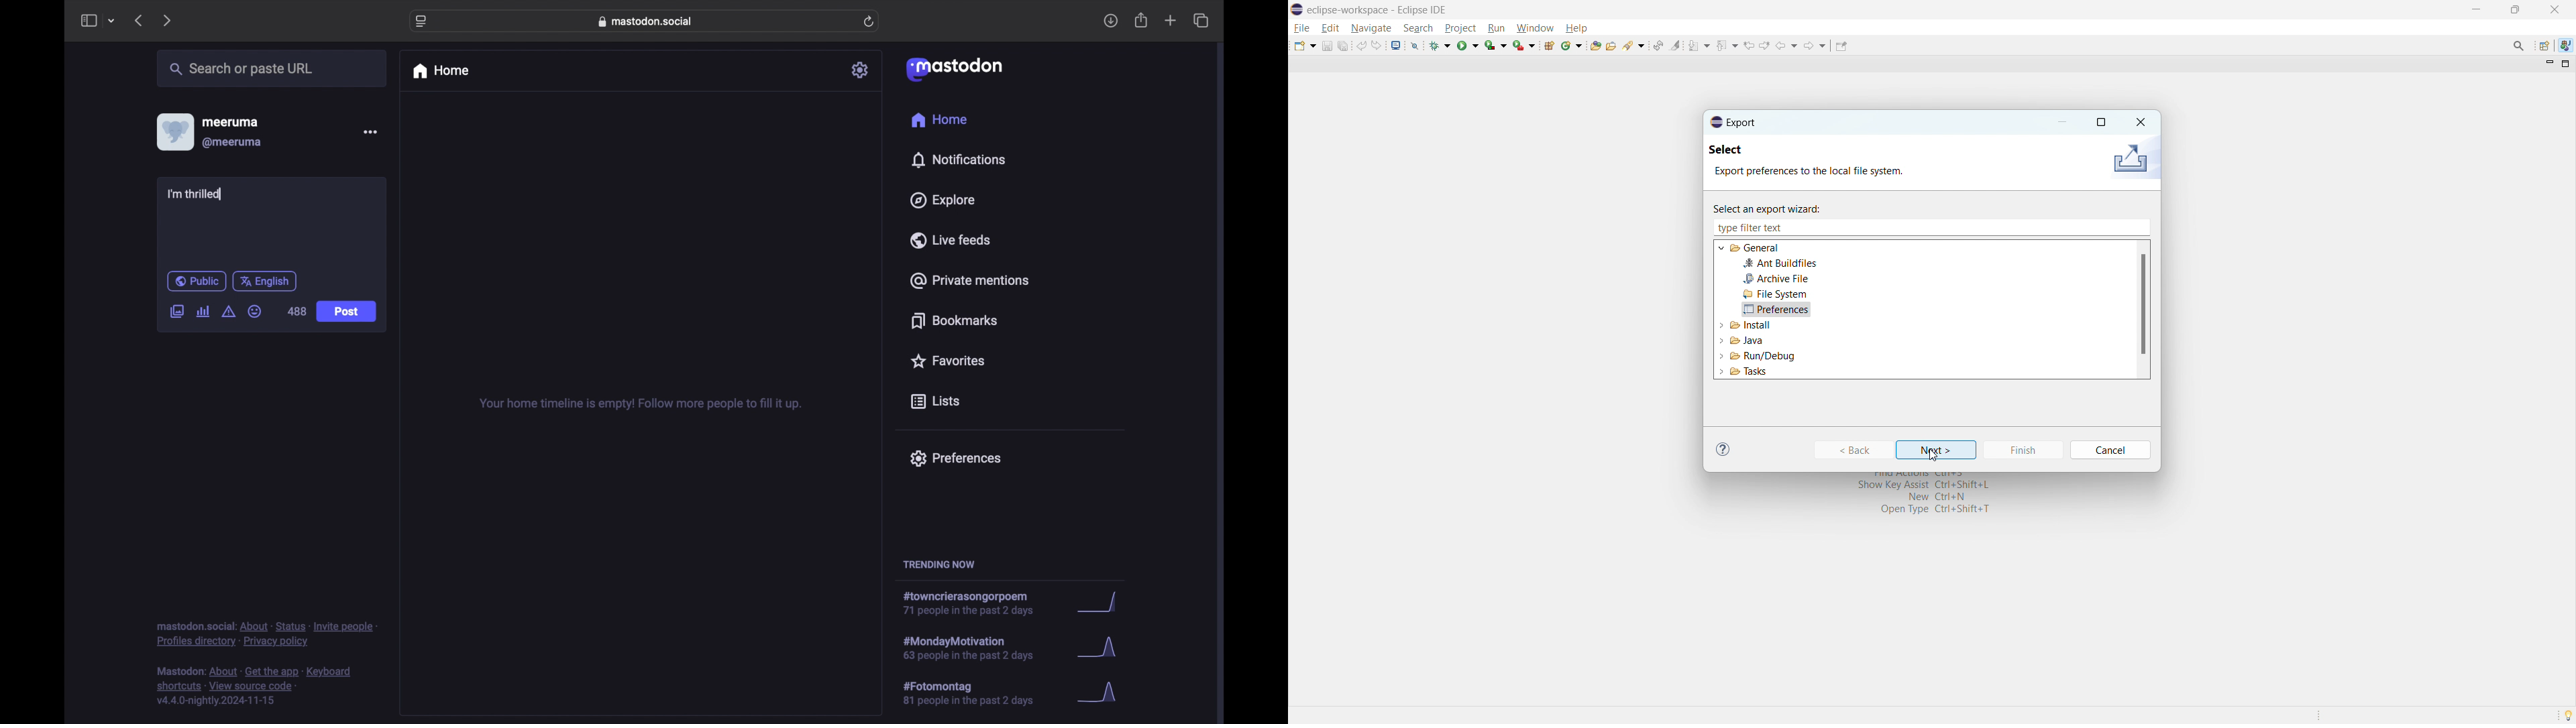  Describe the element at coordinates (266, 635) in the screenshot. I see `footnote` at that location.